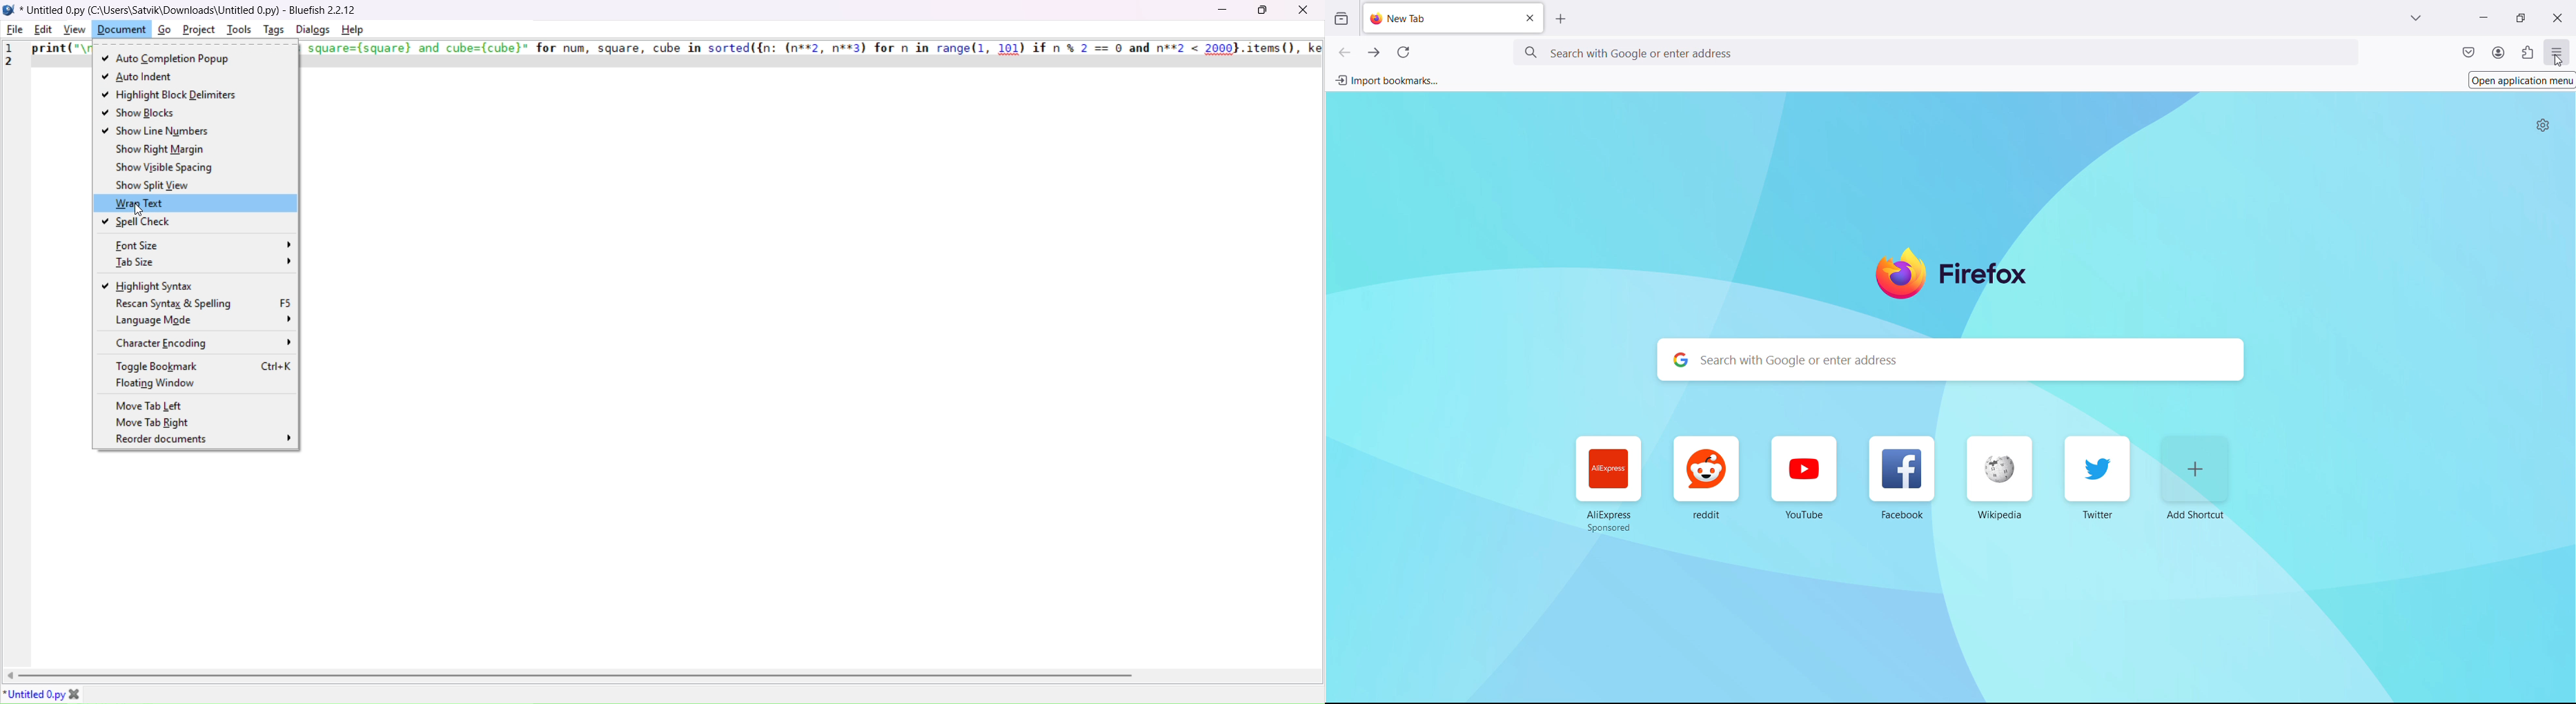  I want to click on save to pocket, so click(2469, 51).